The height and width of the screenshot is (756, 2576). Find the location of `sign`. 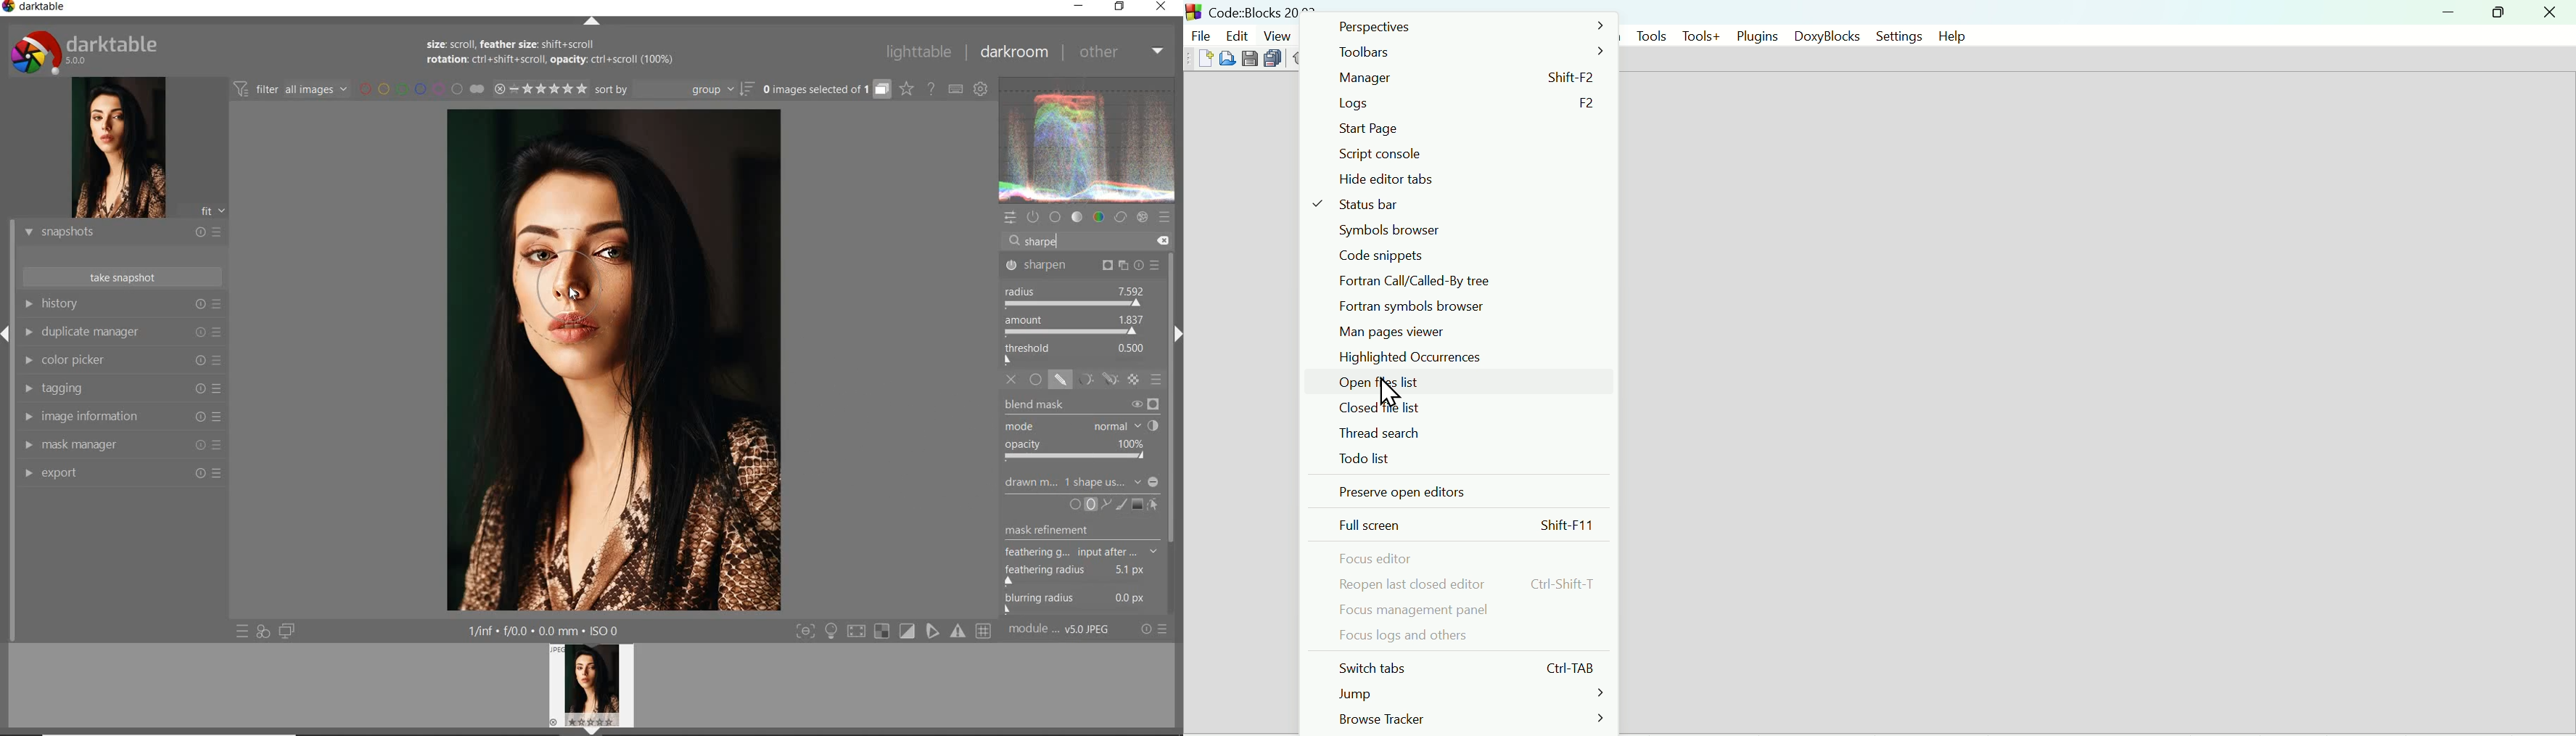

sign is located at coordinates (934, 632).